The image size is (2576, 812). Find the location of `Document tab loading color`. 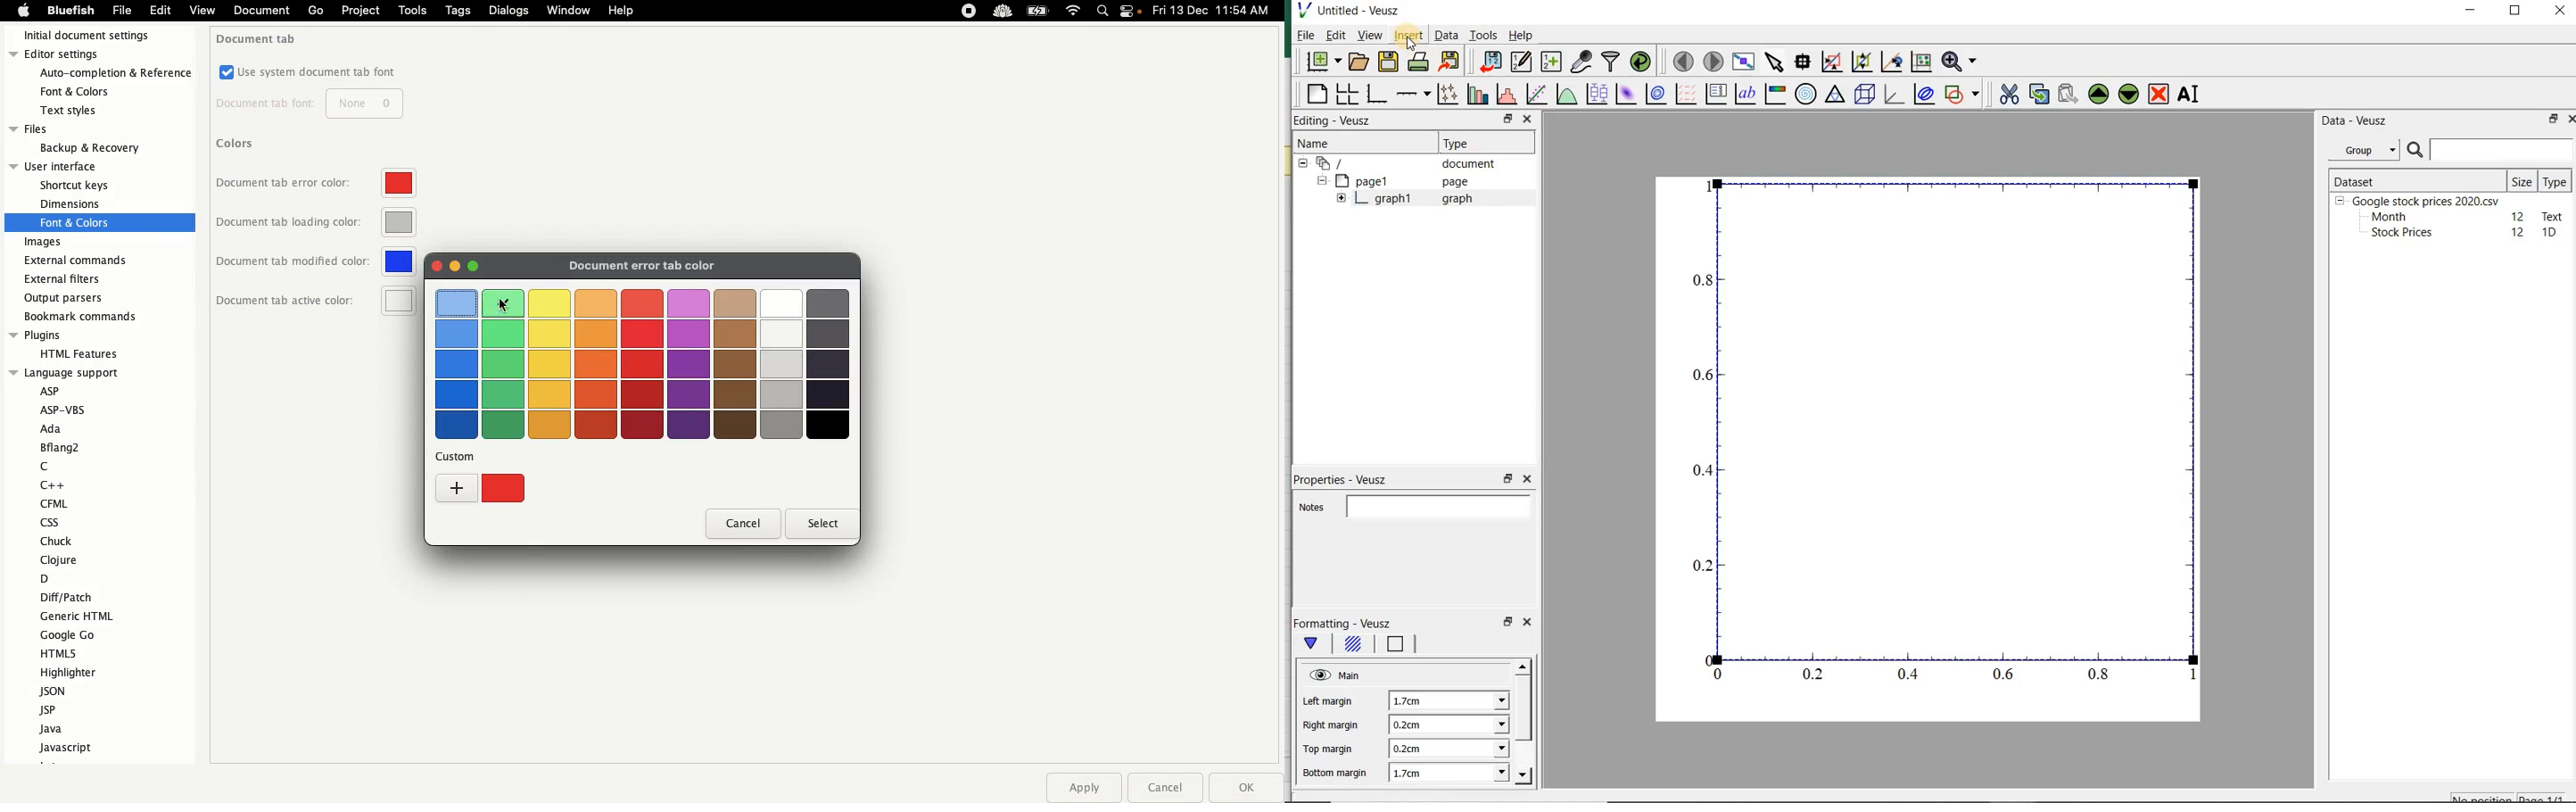

Document tab loading color is located at coordinates (316, 226).